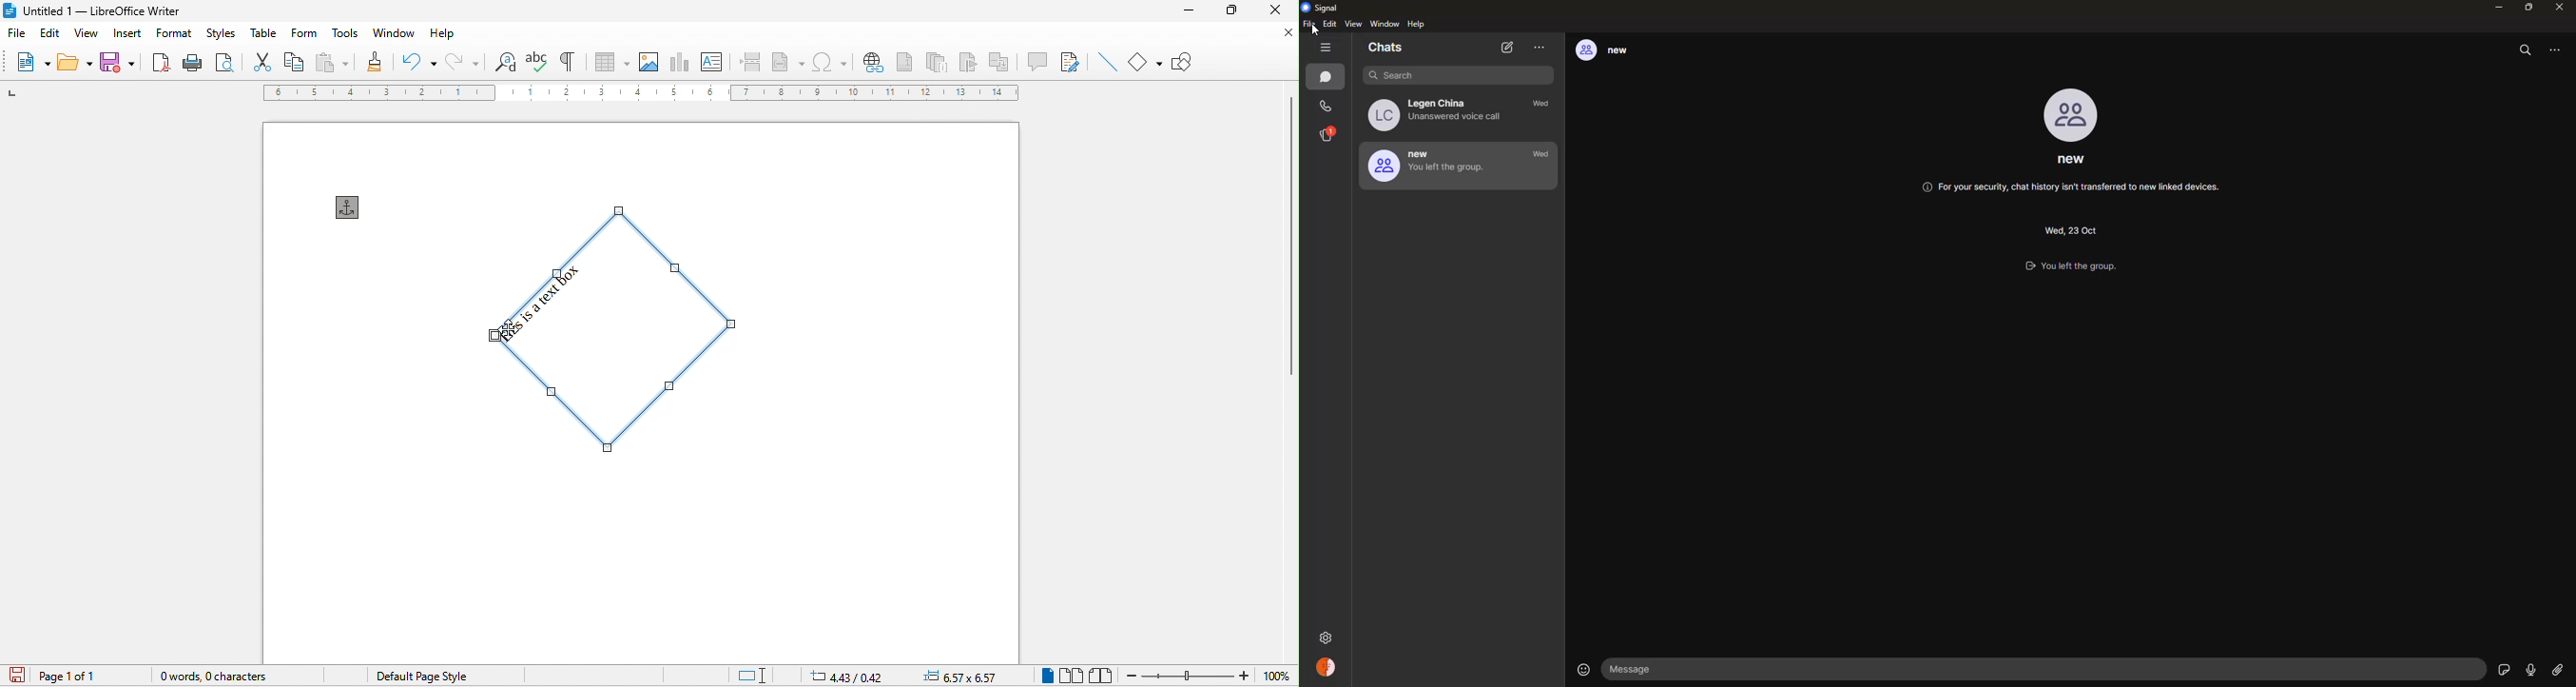 The image size is (2576, 700). What do you see at coordinates (1147, 61) in the screenshot?
I see `basic shapes` at bounding box center [1147, 61].